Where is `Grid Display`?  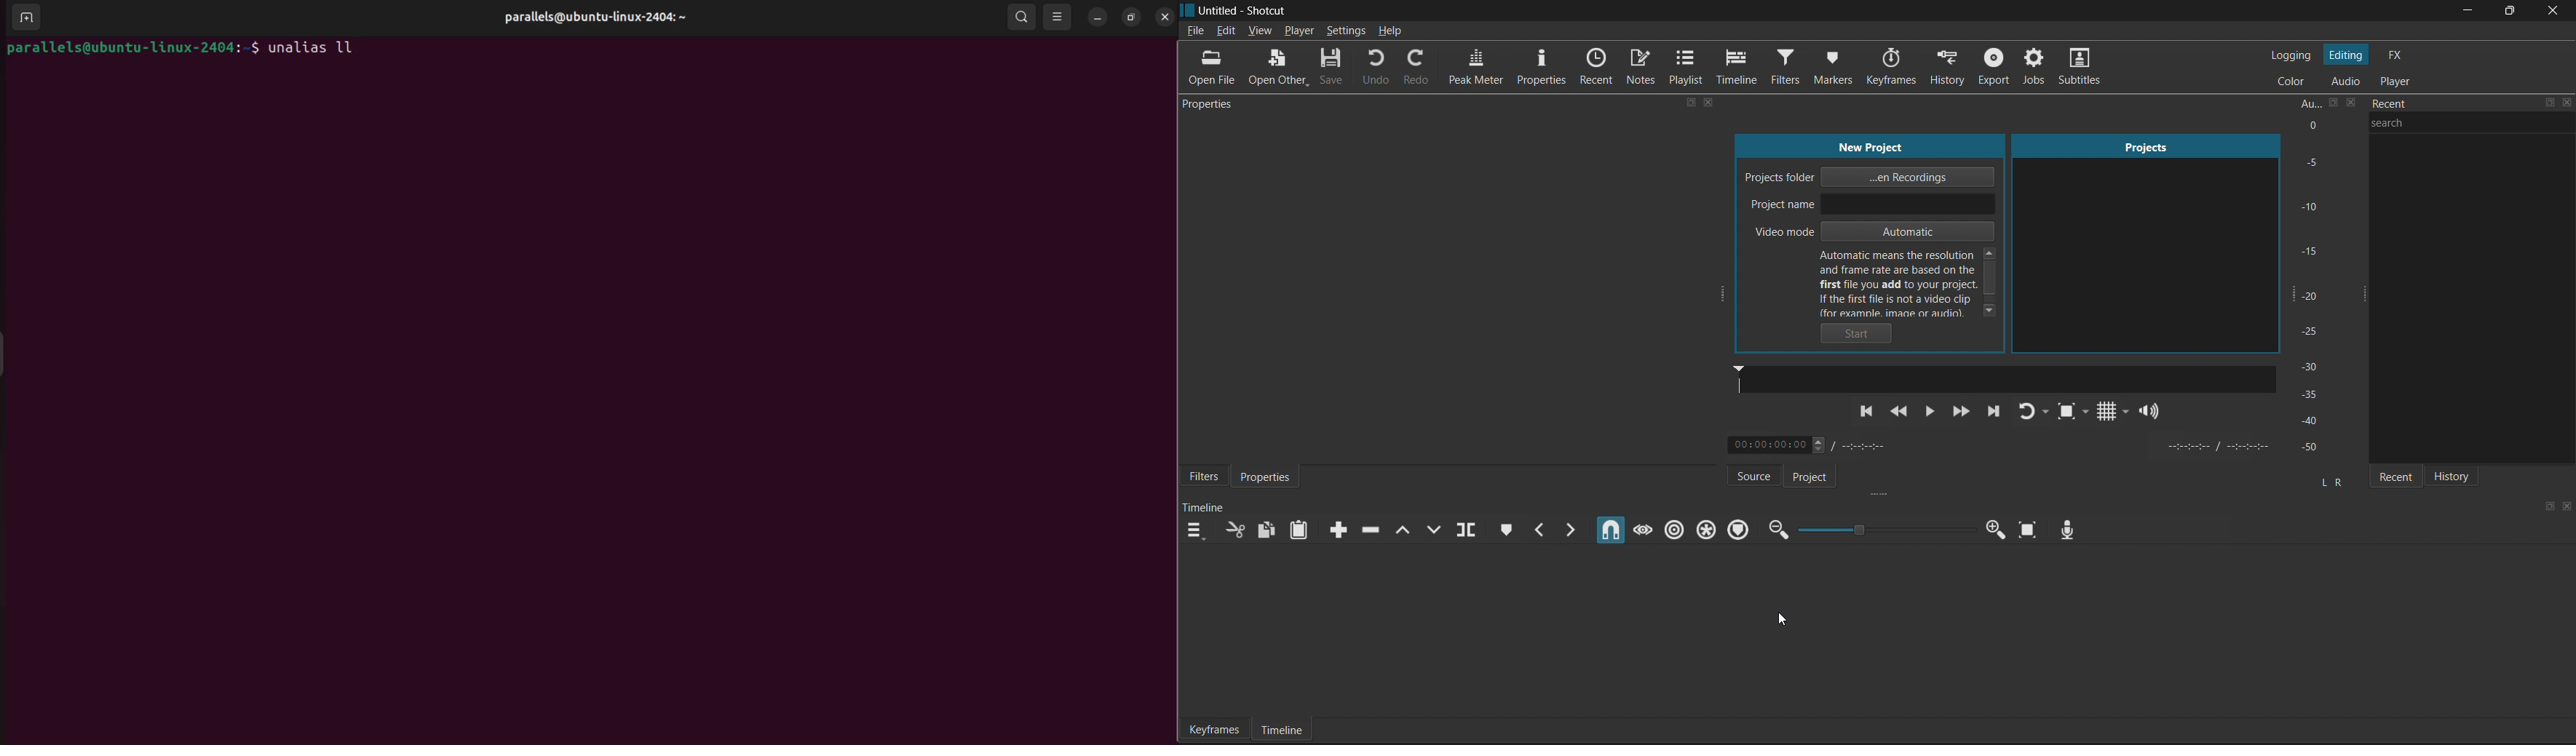
Grid Display is located at coordinates (2108, 413).